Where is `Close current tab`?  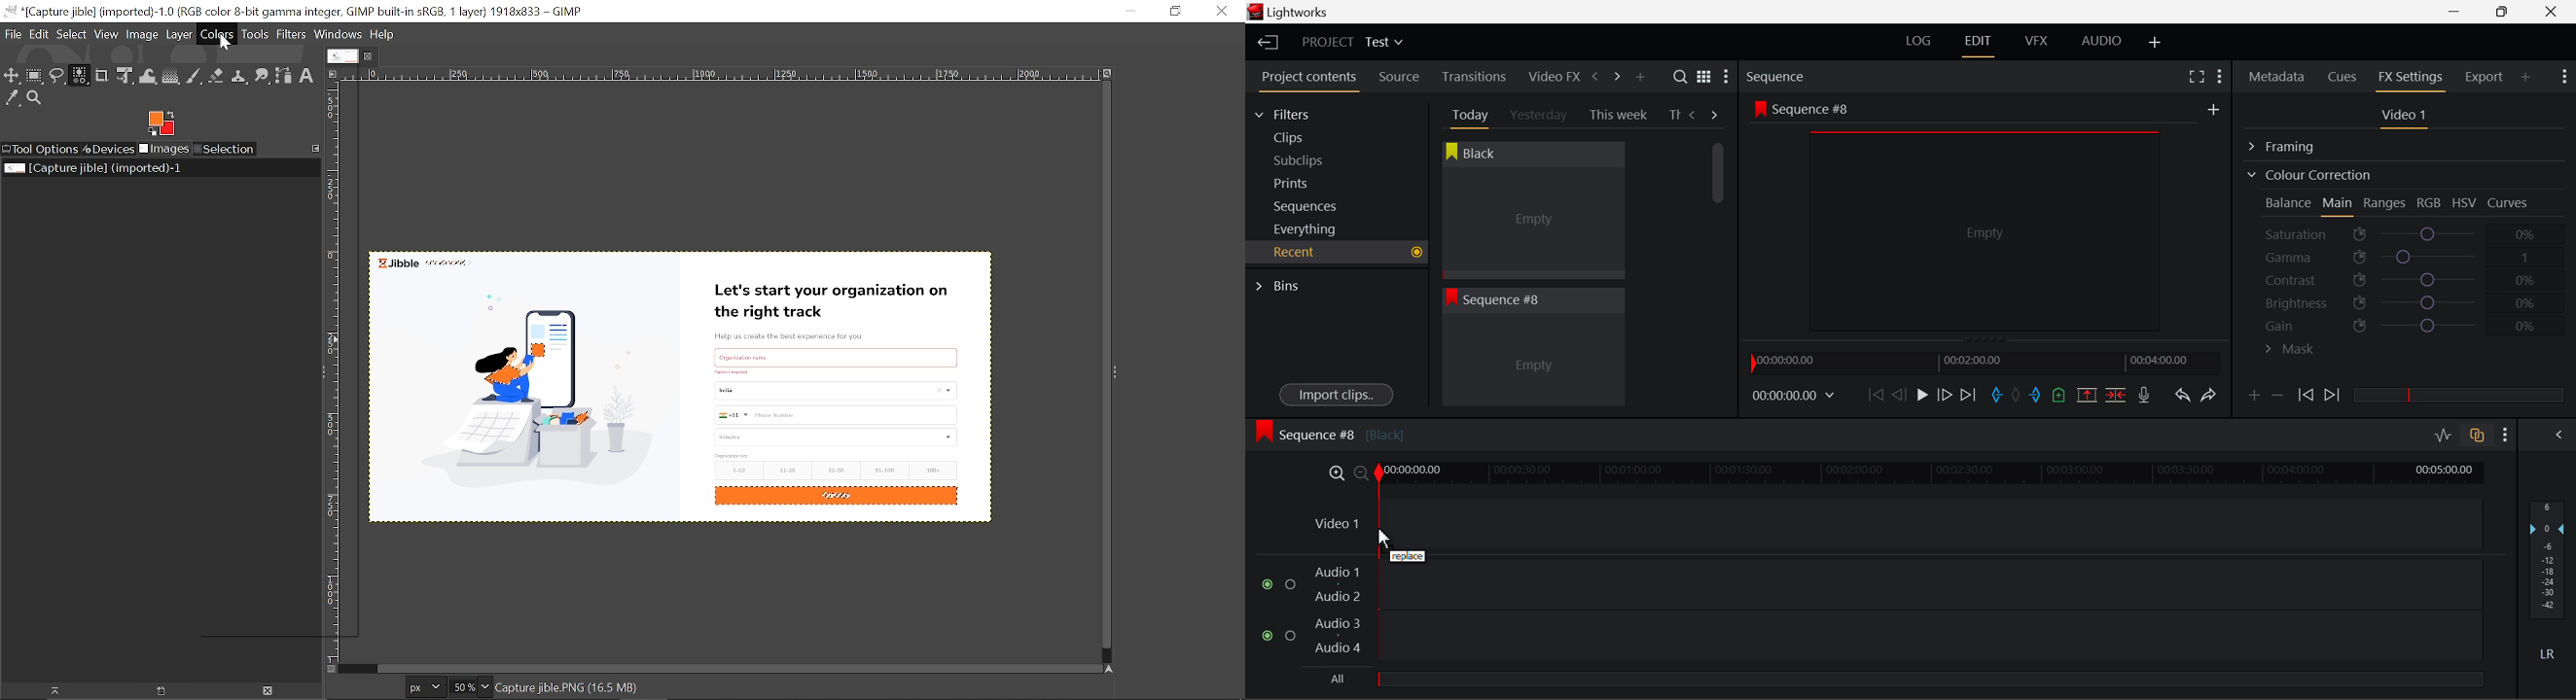
Close current tab is located at coordinates (373, 55).